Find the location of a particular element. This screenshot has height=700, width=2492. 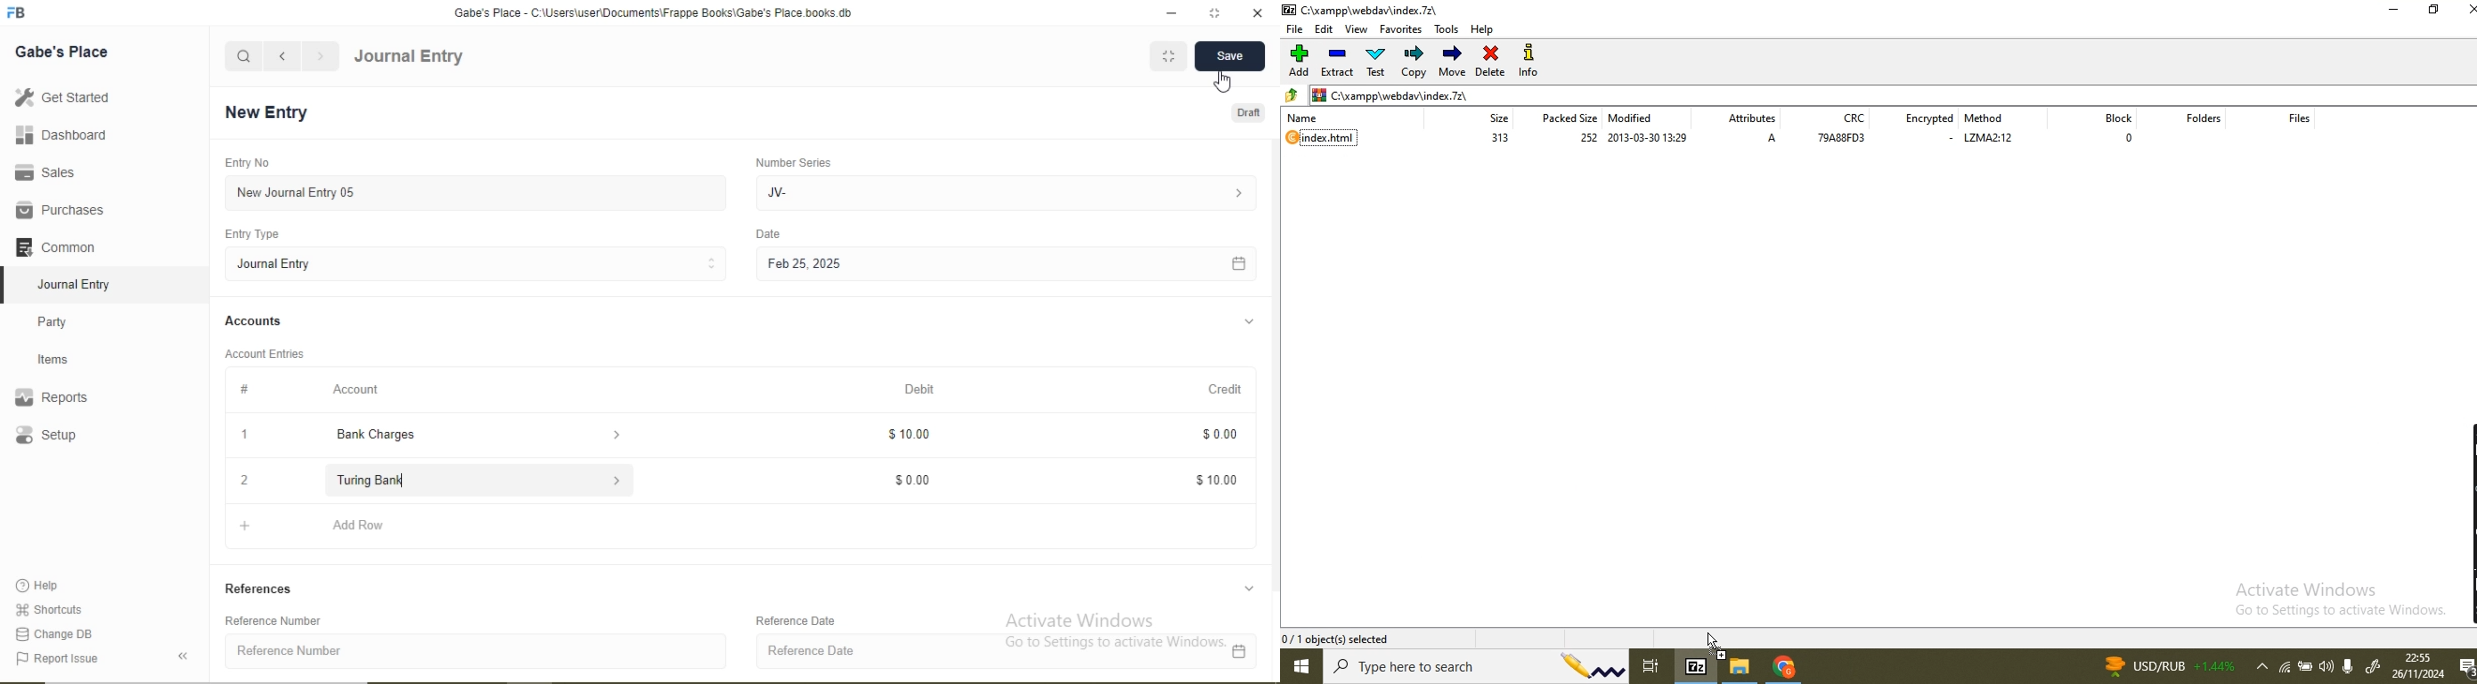

Entry Type is located at coordinates (254, 234).